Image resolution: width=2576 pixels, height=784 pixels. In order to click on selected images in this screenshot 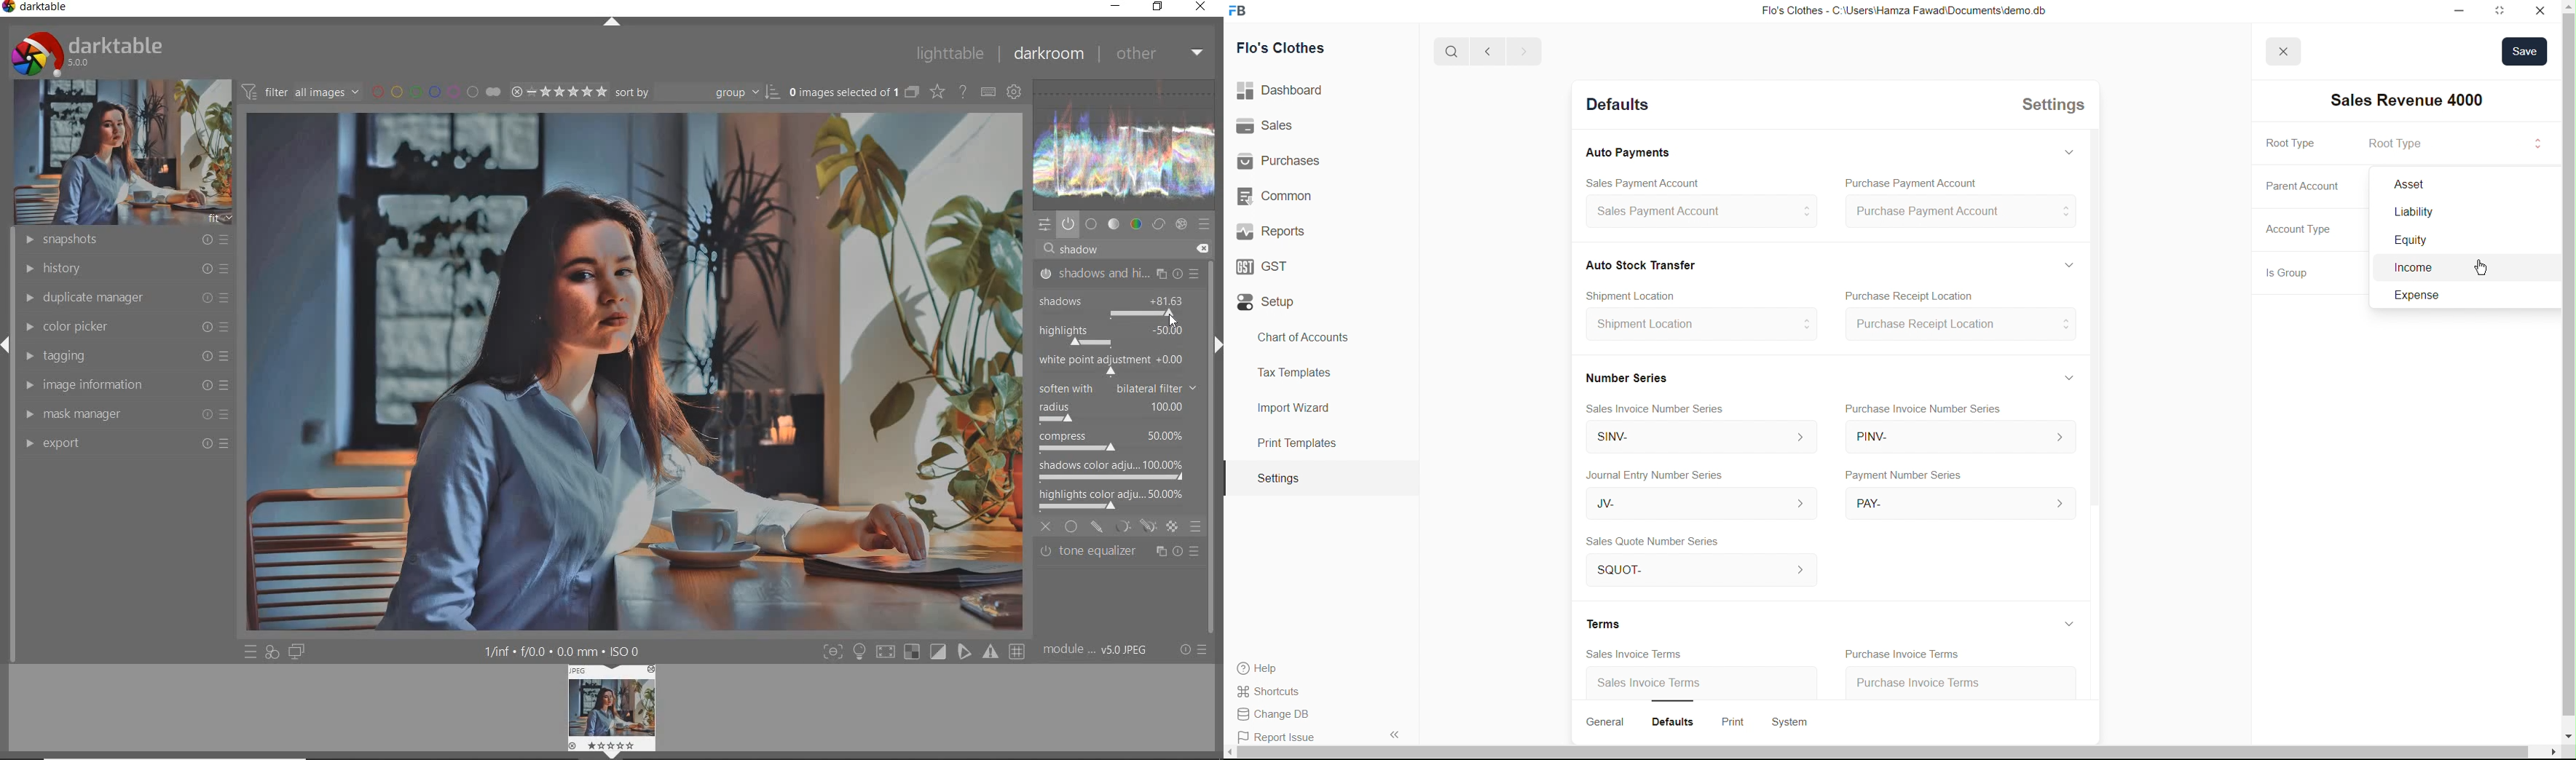, I will do `click(842, 92)`.